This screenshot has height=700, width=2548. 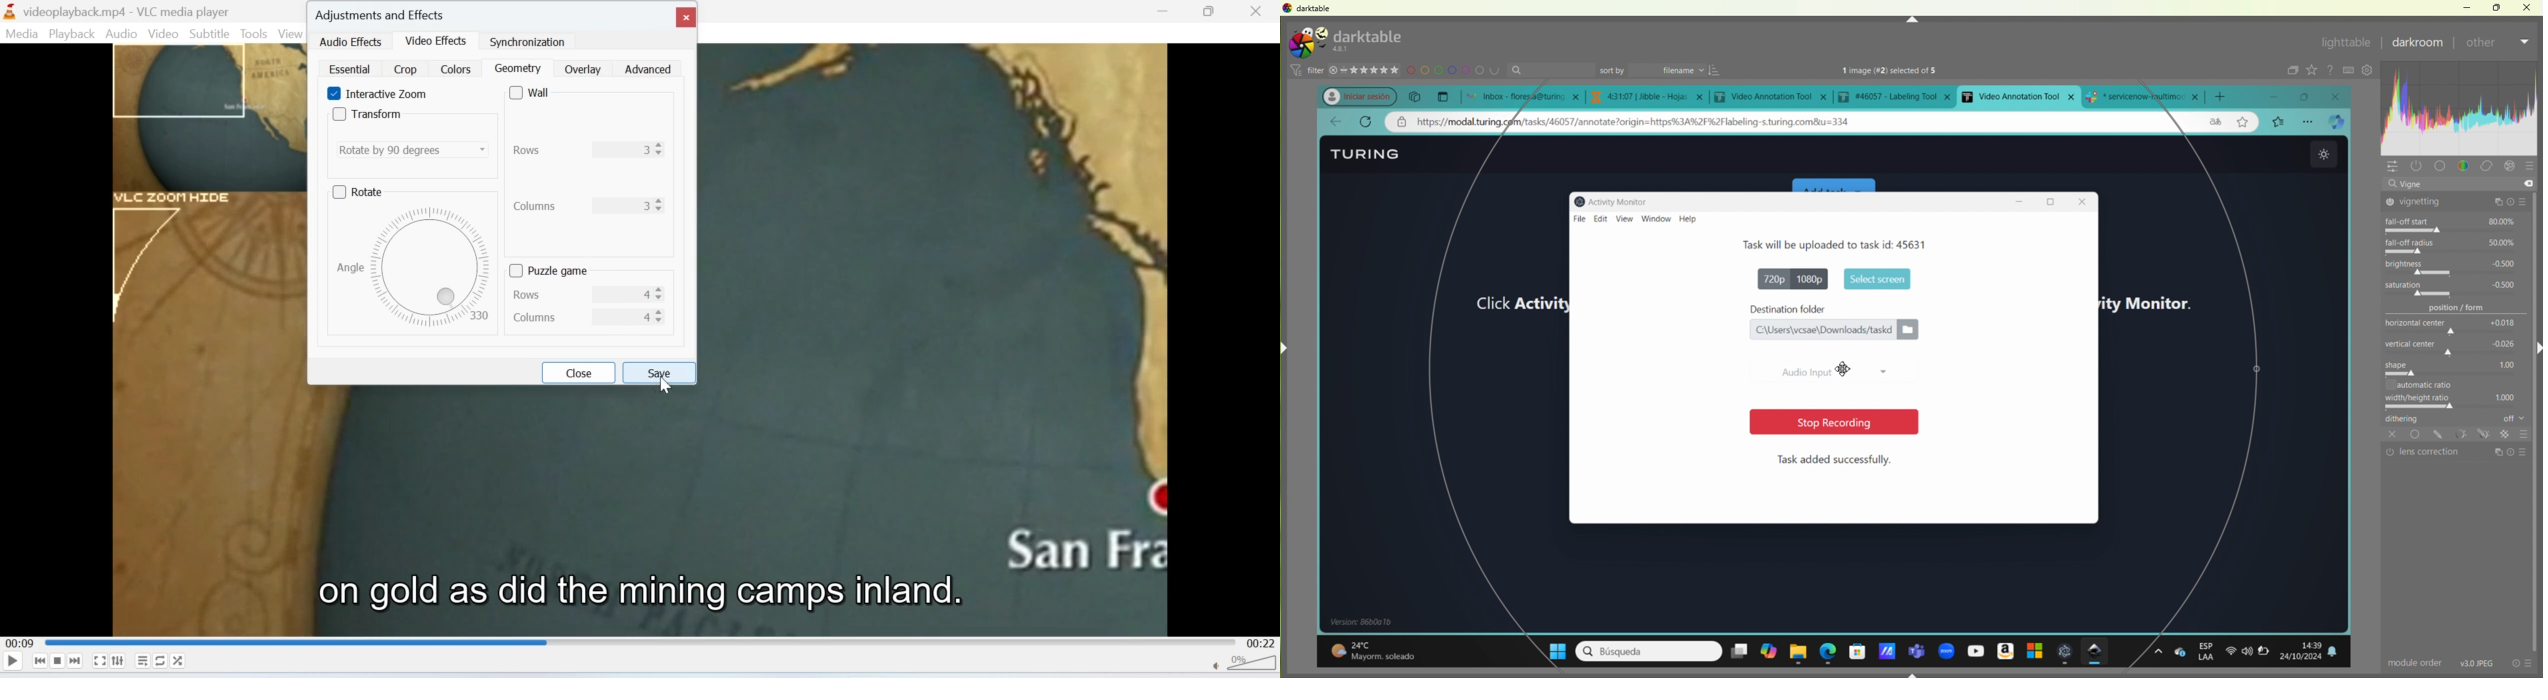 What do you see at coordinates (2156, 649) in the screenshot?
I see `options` at bounding box center [2156, 649].